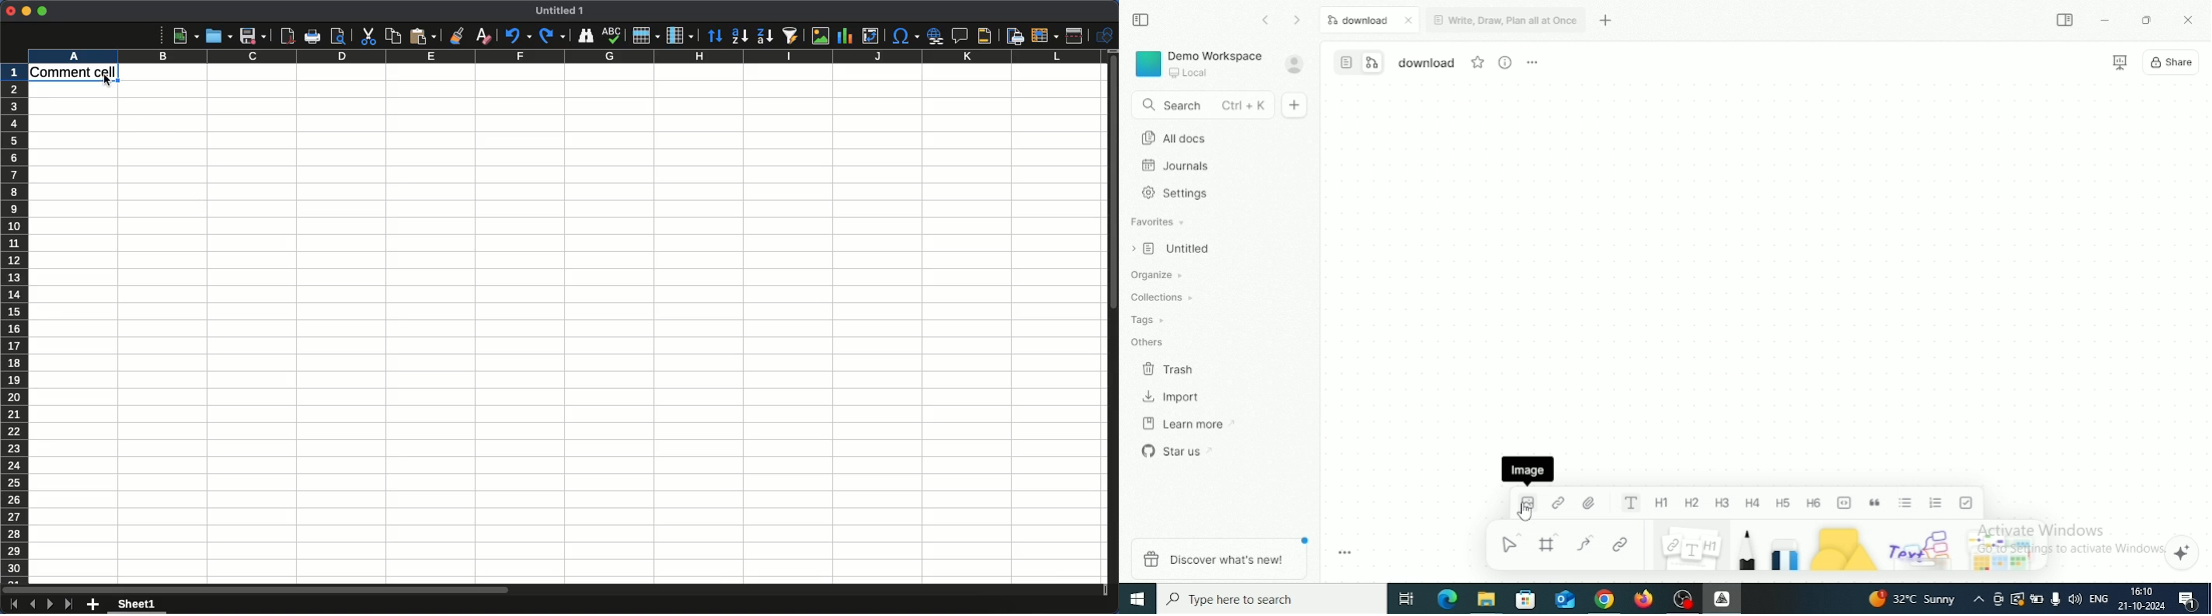  What do you see at coordinates (92, 605) in the screenshot?
I see `Add new sheet` at bounding box center [92, 605].